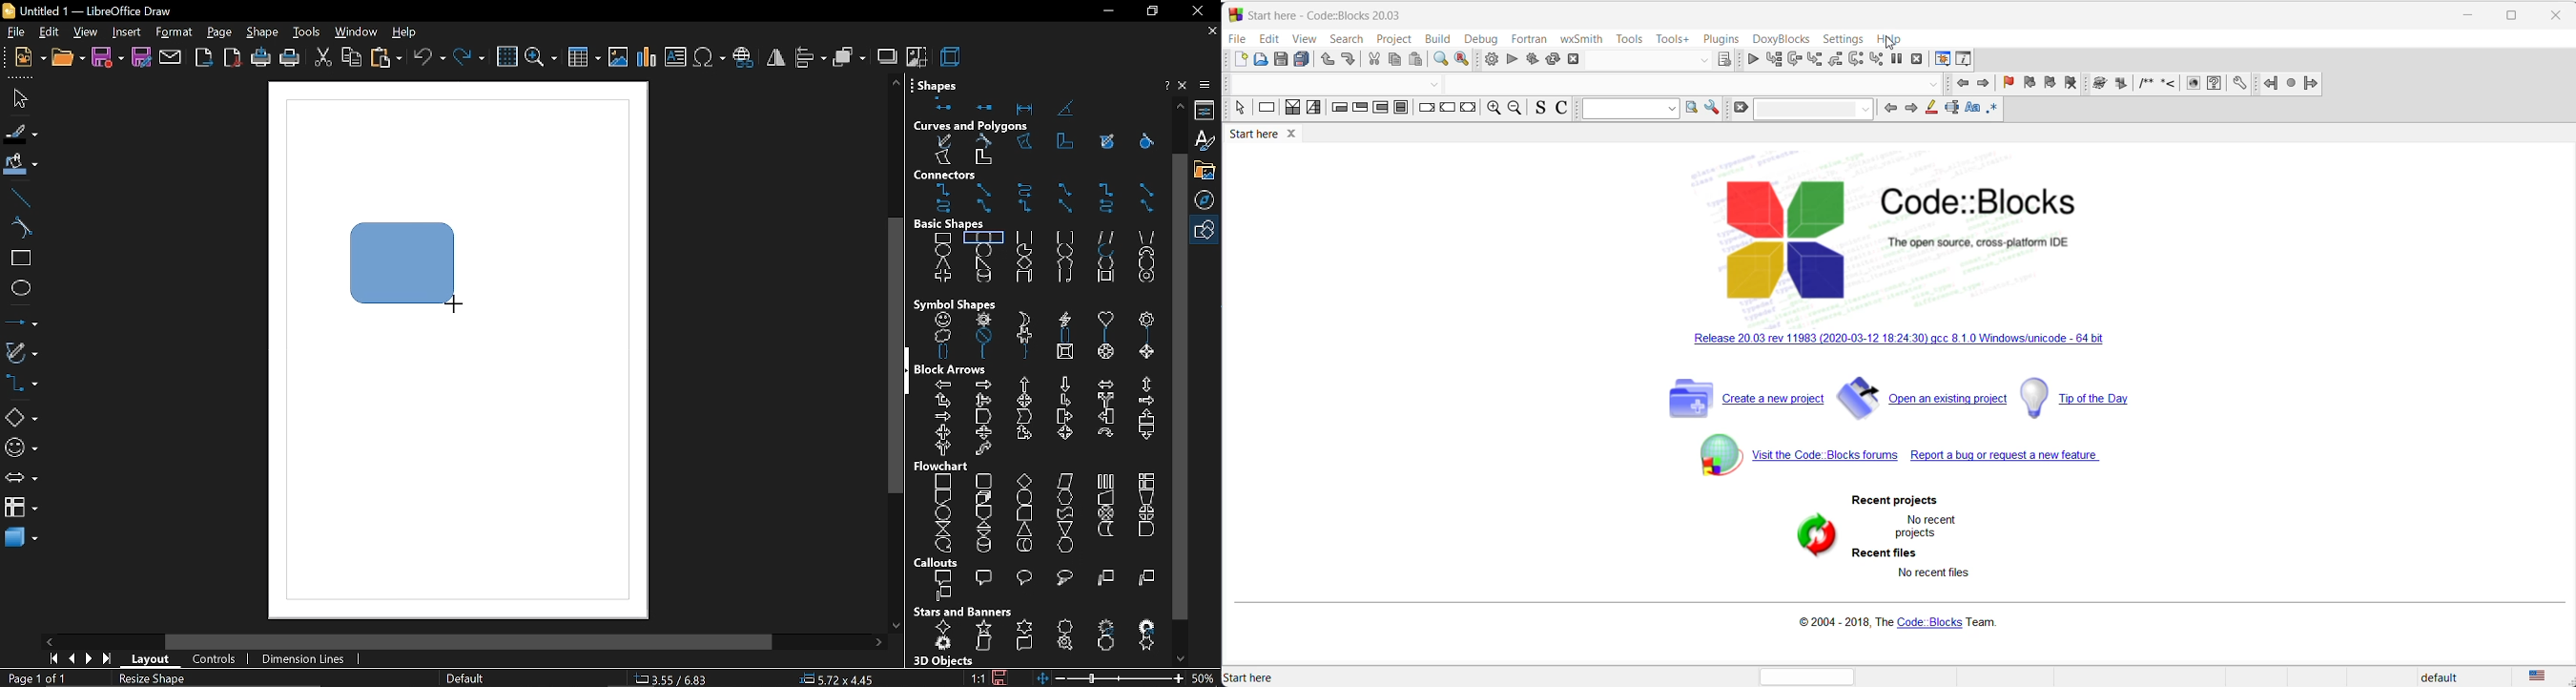 The width and height of the screenshot is (2576, 700). I want to click on shapes, so click(1031, 105).